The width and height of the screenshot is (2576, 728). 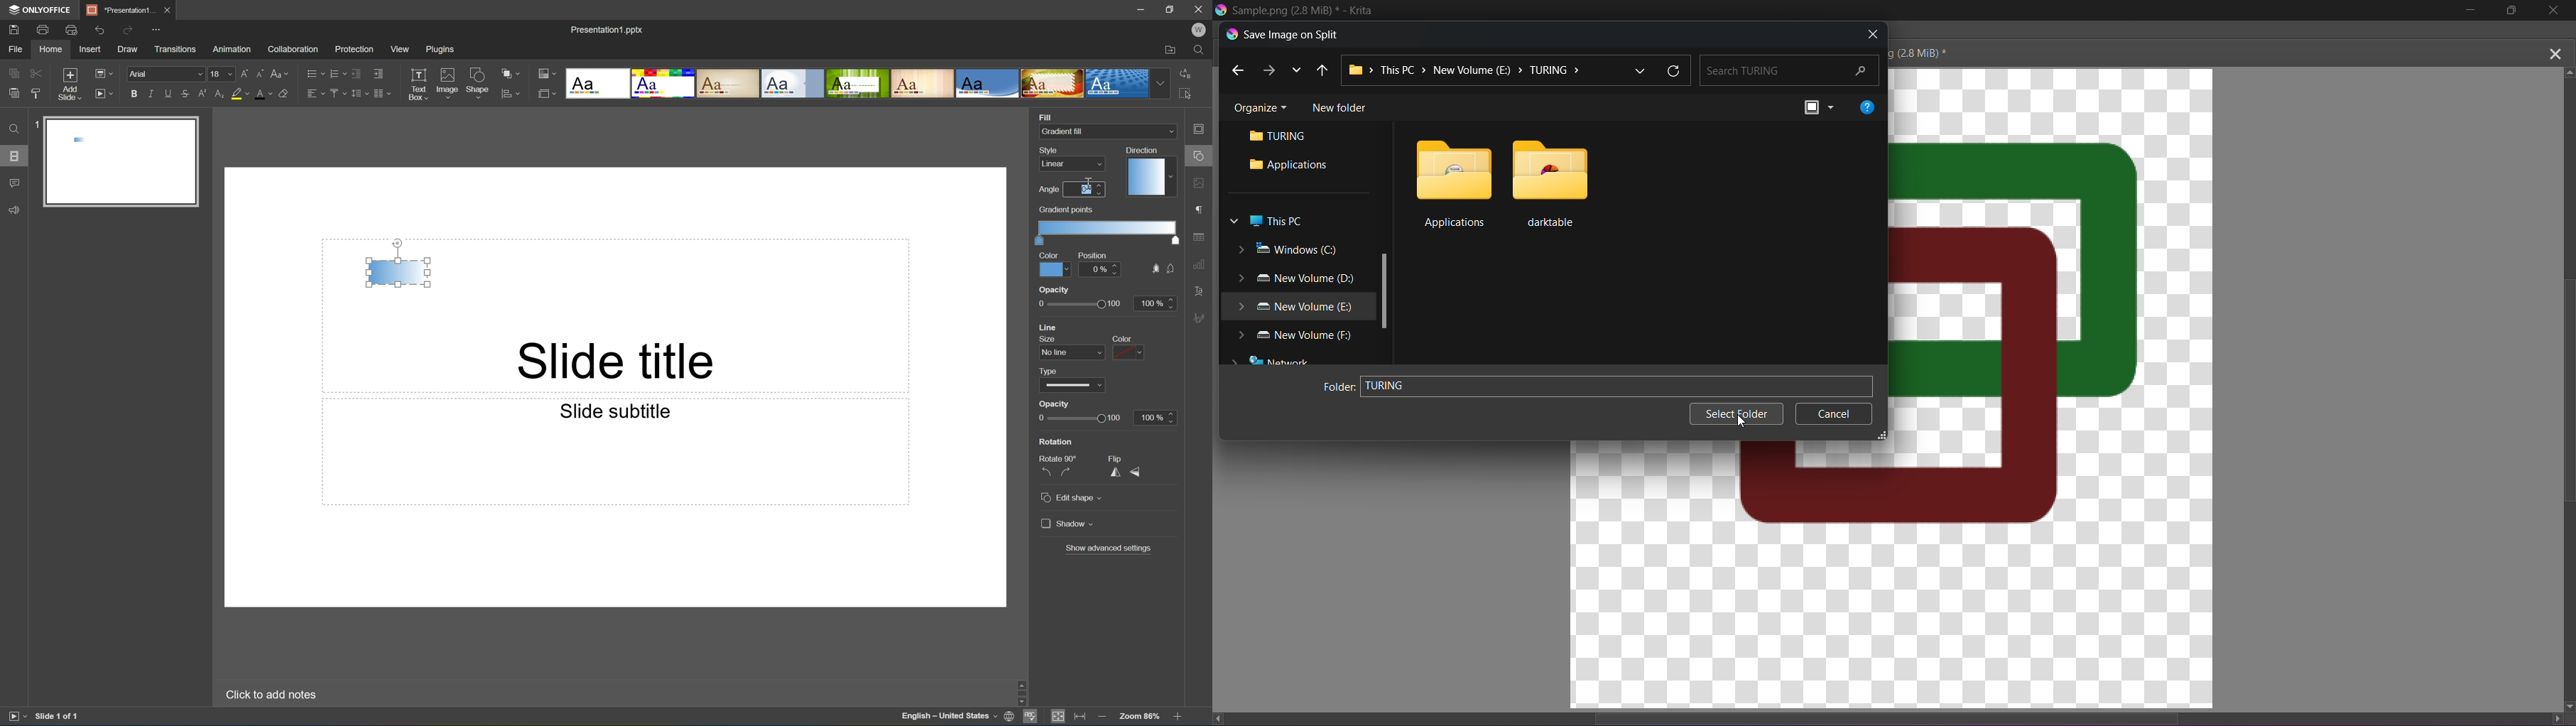 What do you see at coordinates (1201, 237) in the screenshot?
I see `table settings` at bounding box center [1201, 237].